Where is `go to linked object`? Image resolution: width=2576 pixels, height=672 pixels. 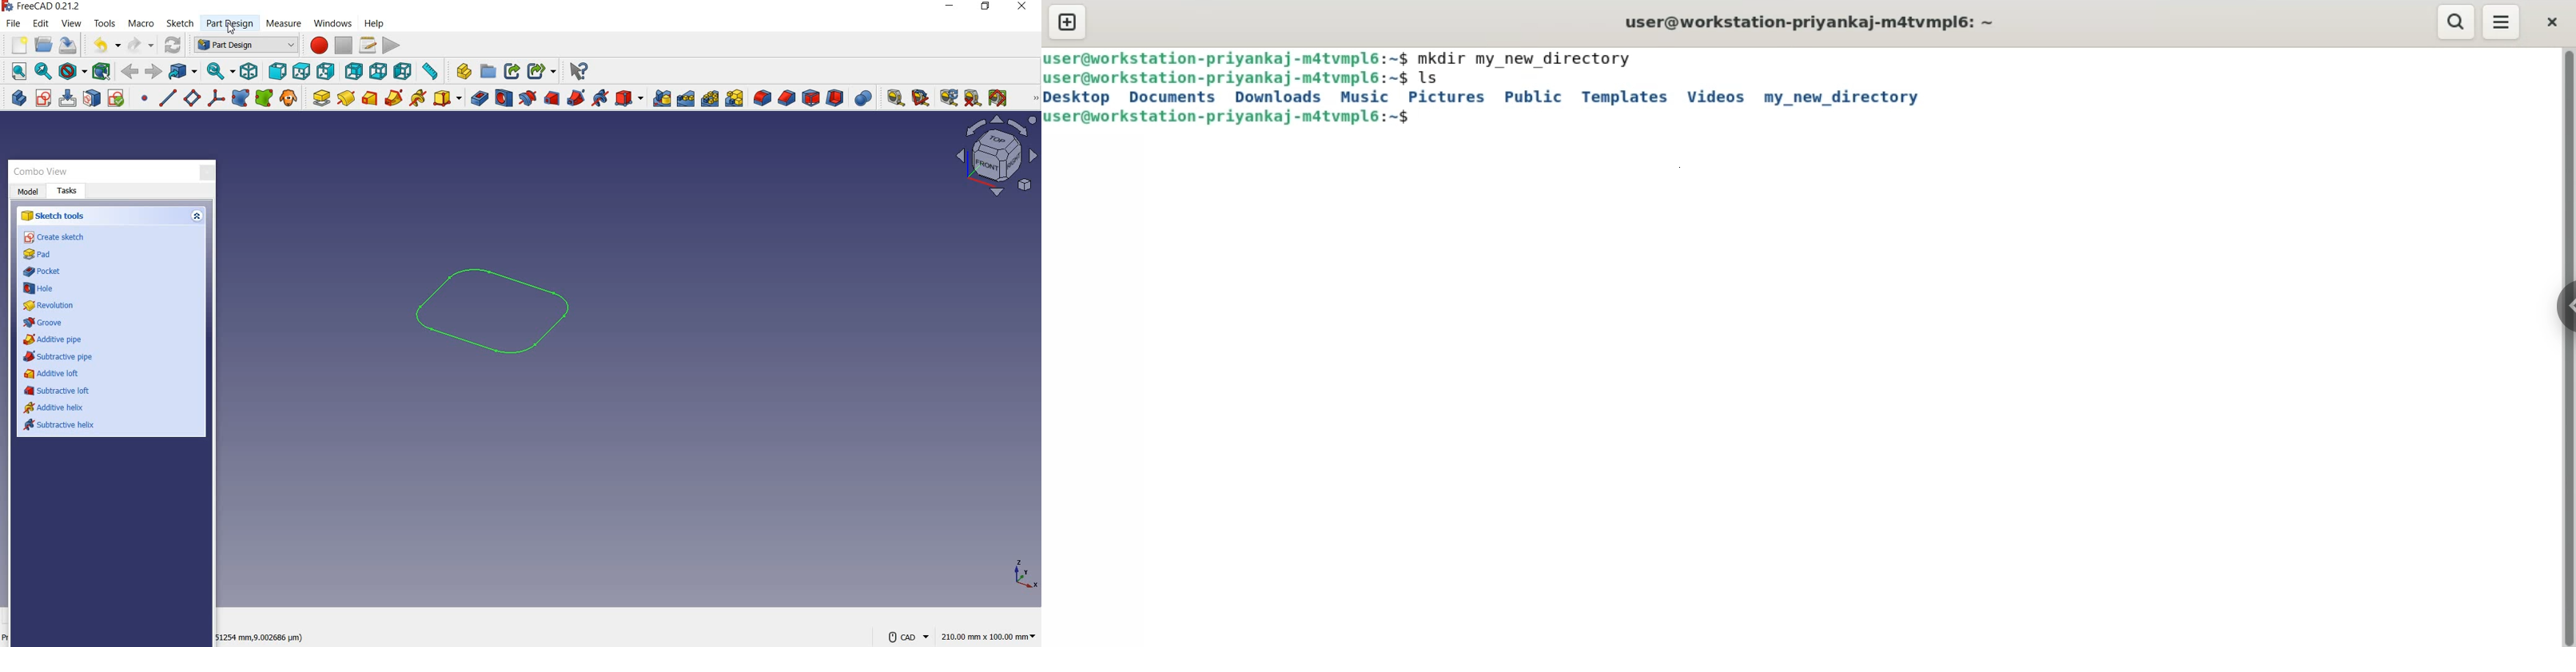 go to linked object is located at coordinates (183, 72).